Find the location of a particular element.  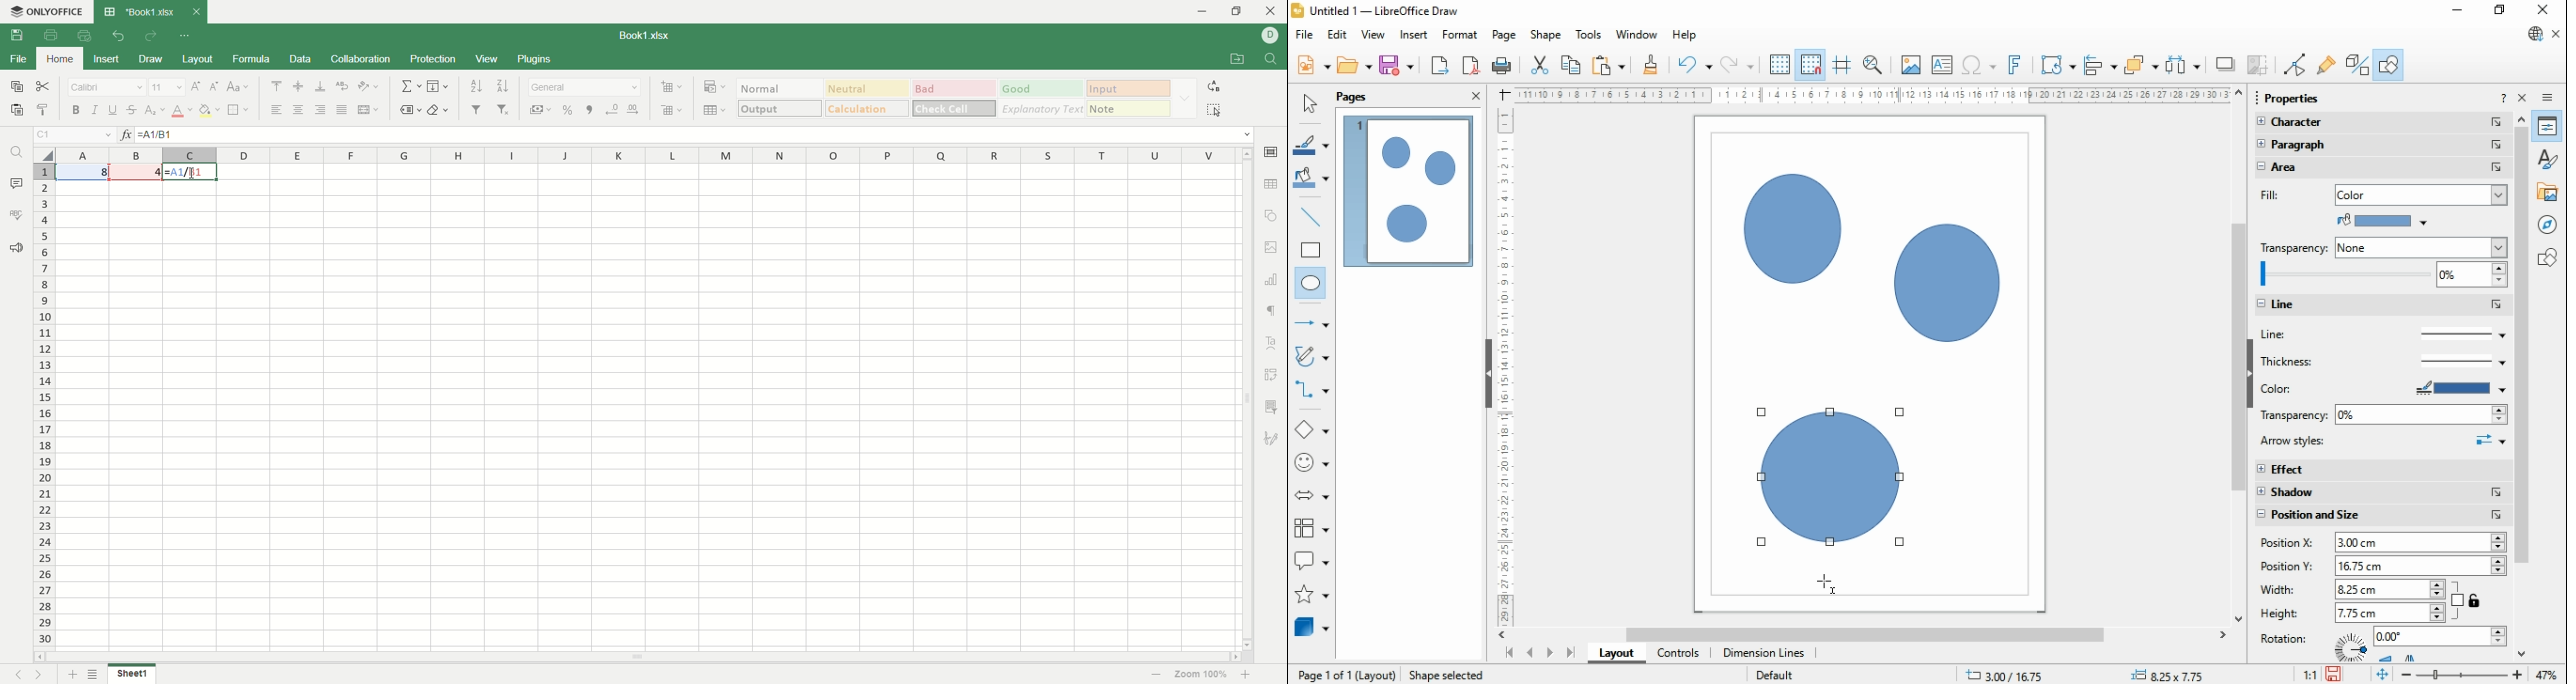

5.75cm is located at coordinates (2390, 588).